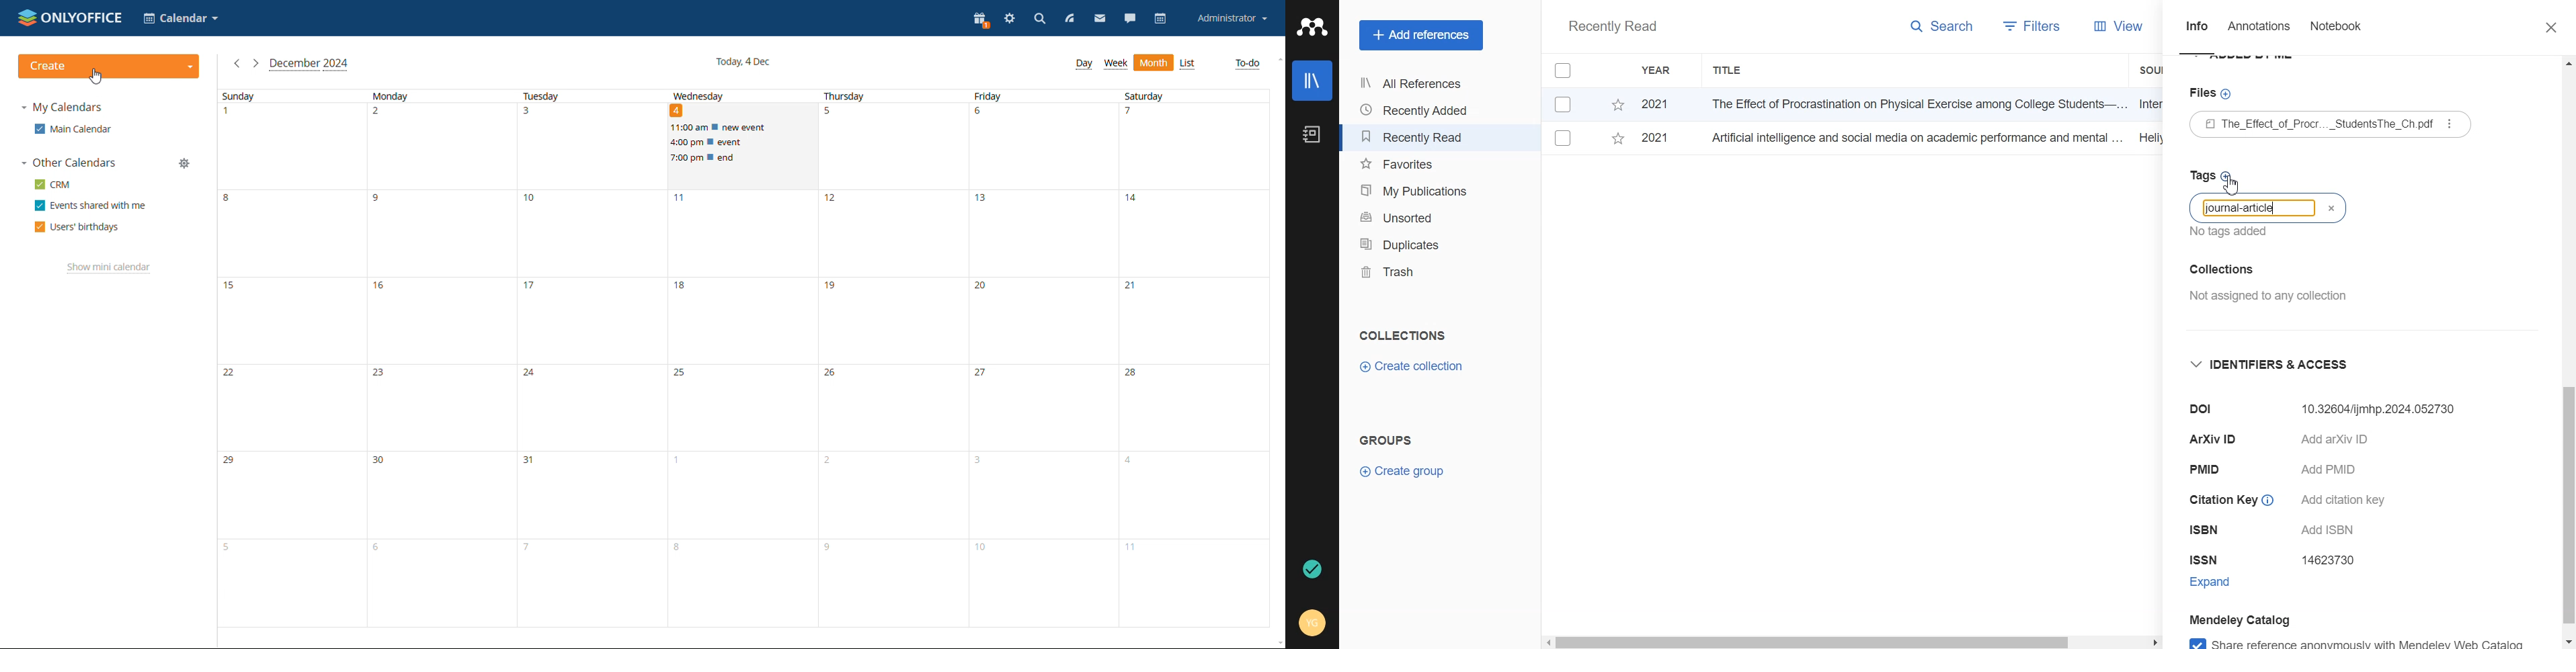 The width and height of the screenshot is (2576, 672). I want to click on crm, so click(53, 184).